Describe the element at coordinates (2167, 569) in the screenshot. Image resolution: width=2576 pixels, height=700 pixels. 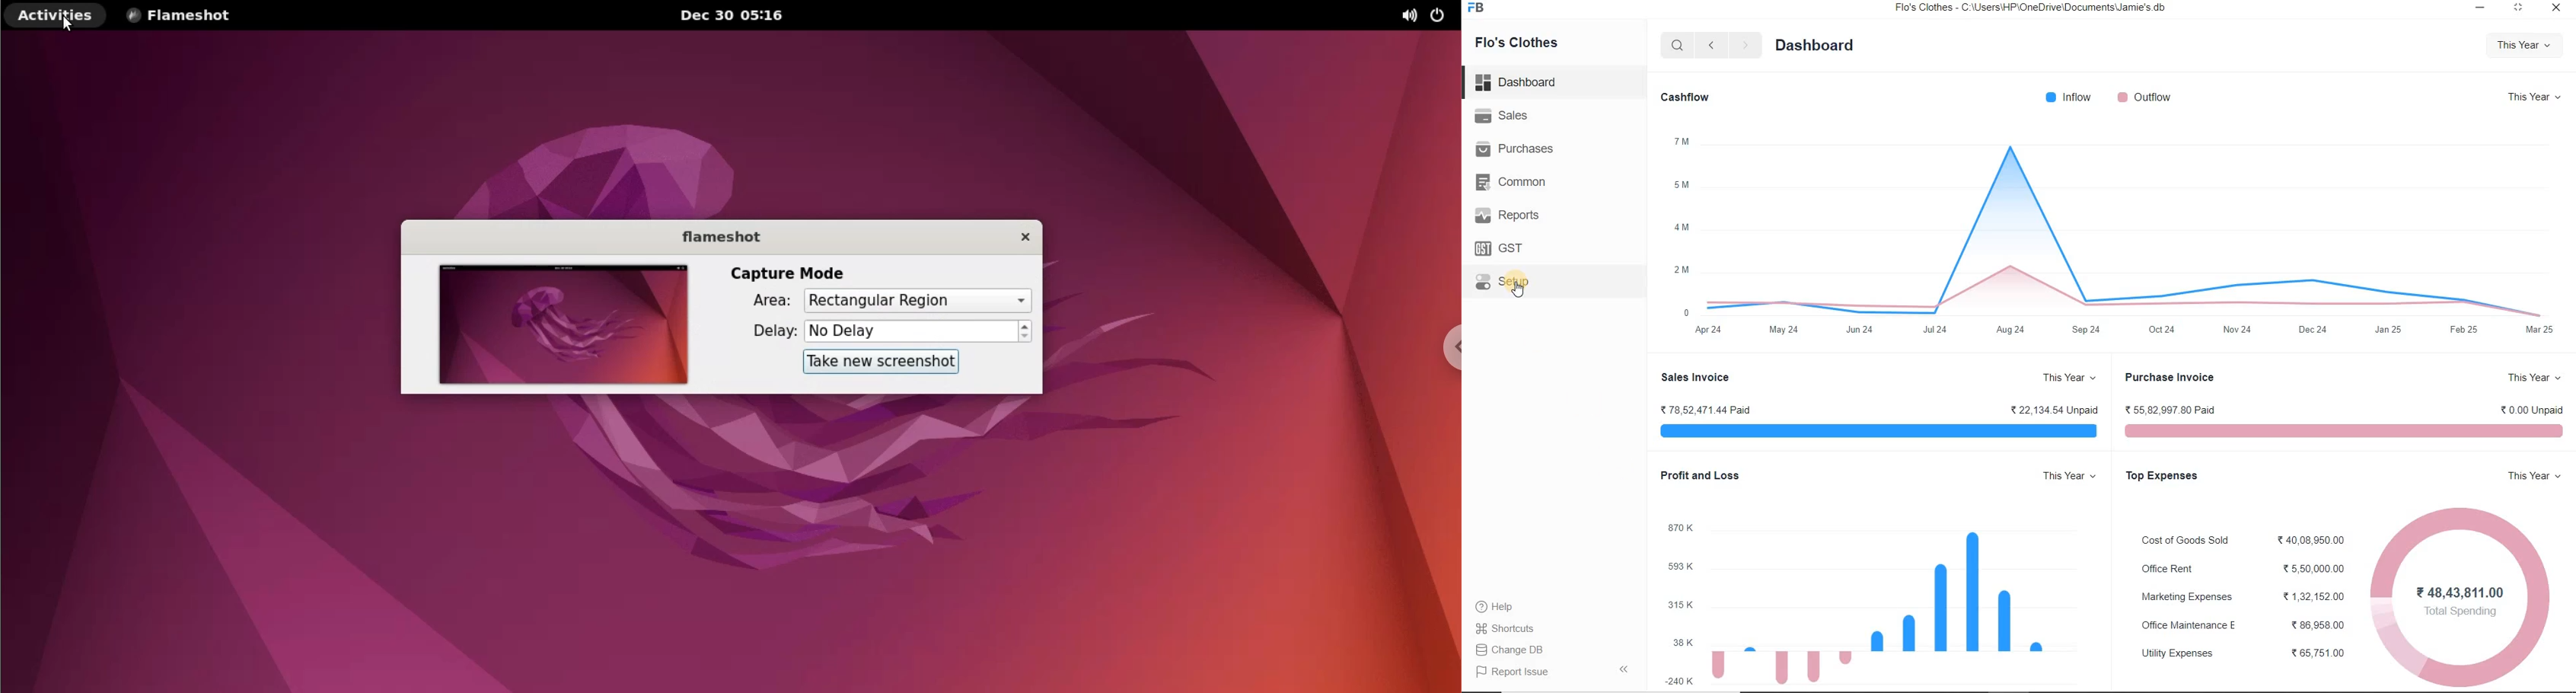
I see `office rent` at that location.